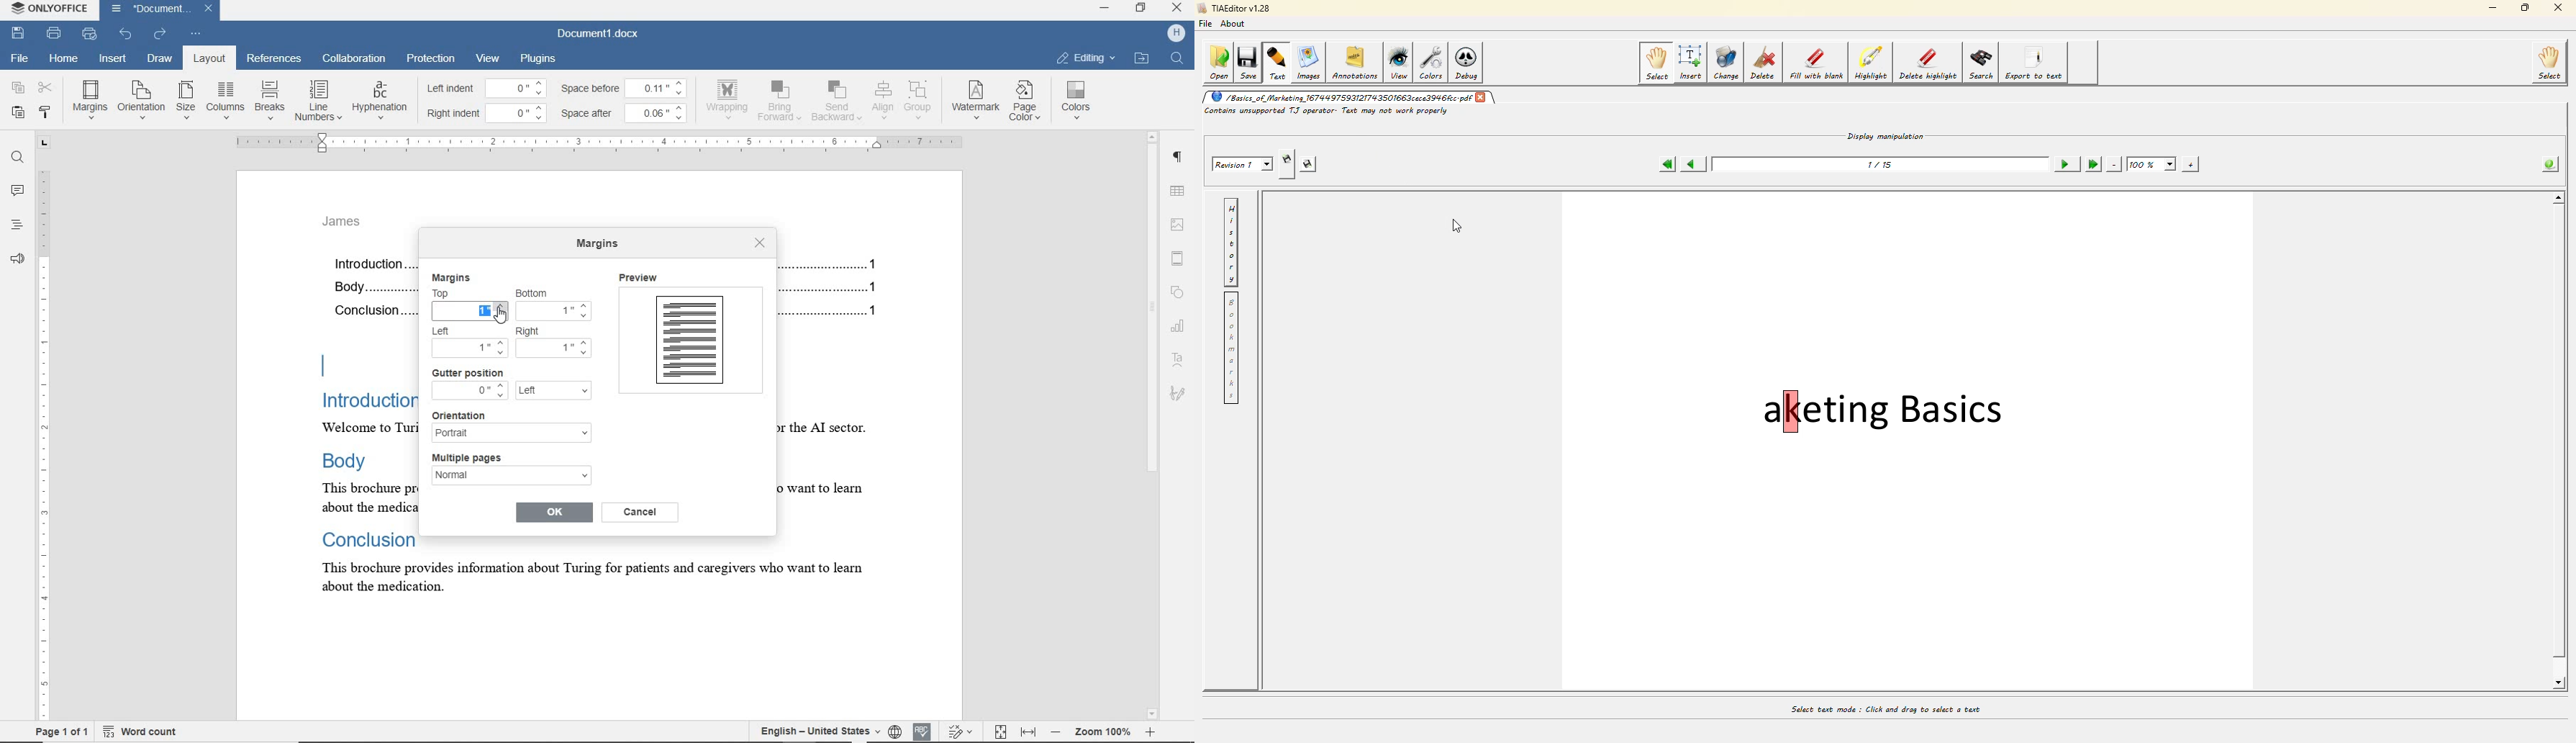 The height and width of the screenshot is (756, 2576). What do you see at coordinates (124, 34) in the screenshot?
I see `undo` at bounding box center [124, 34].